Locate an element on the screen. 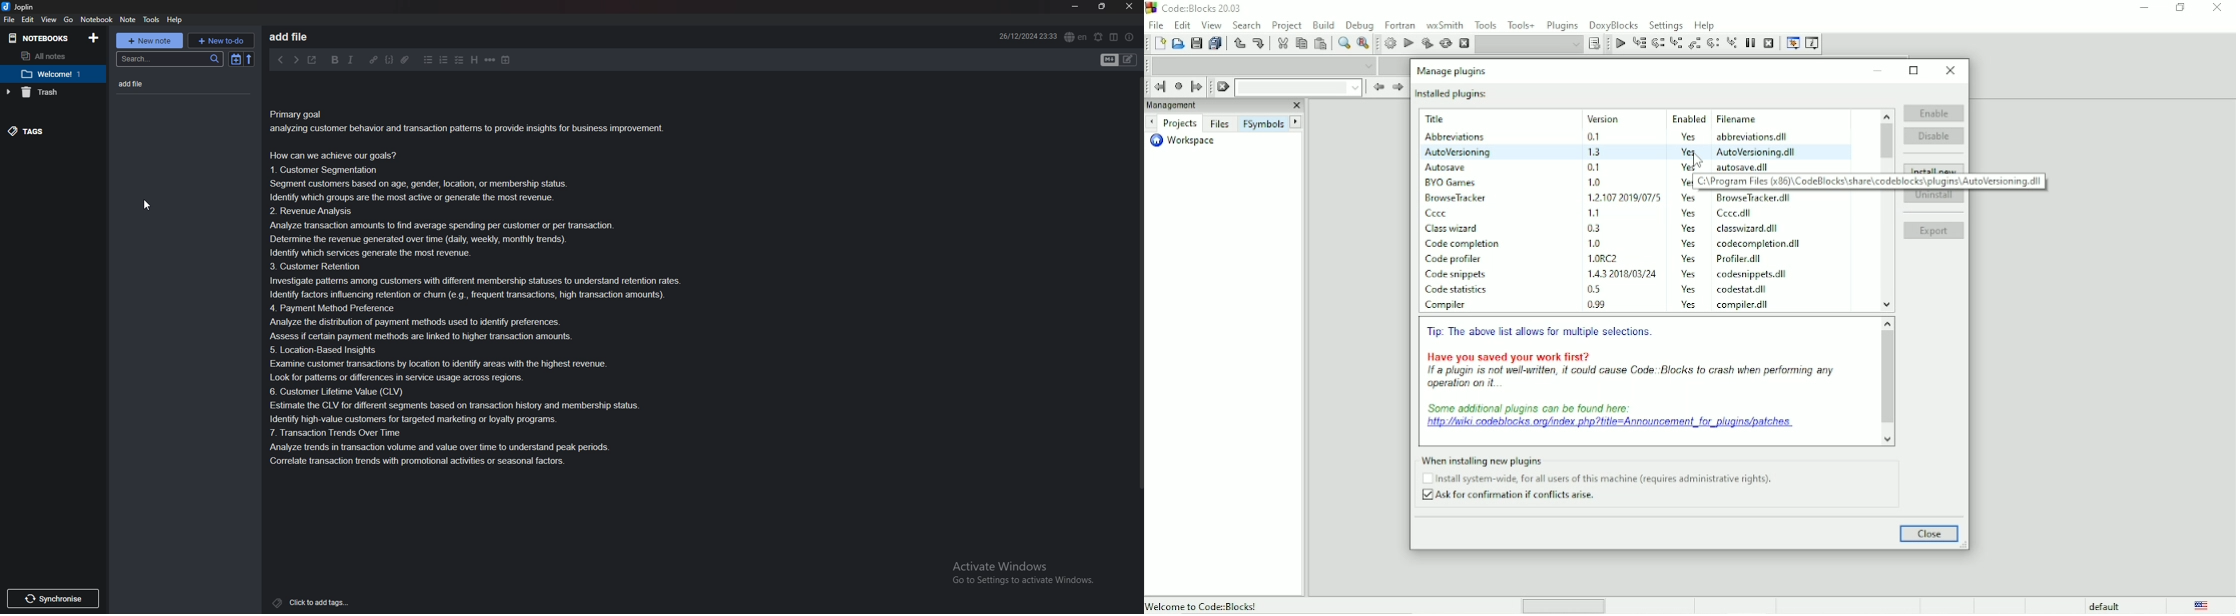  Resize is located at coordinates (1105, 6).